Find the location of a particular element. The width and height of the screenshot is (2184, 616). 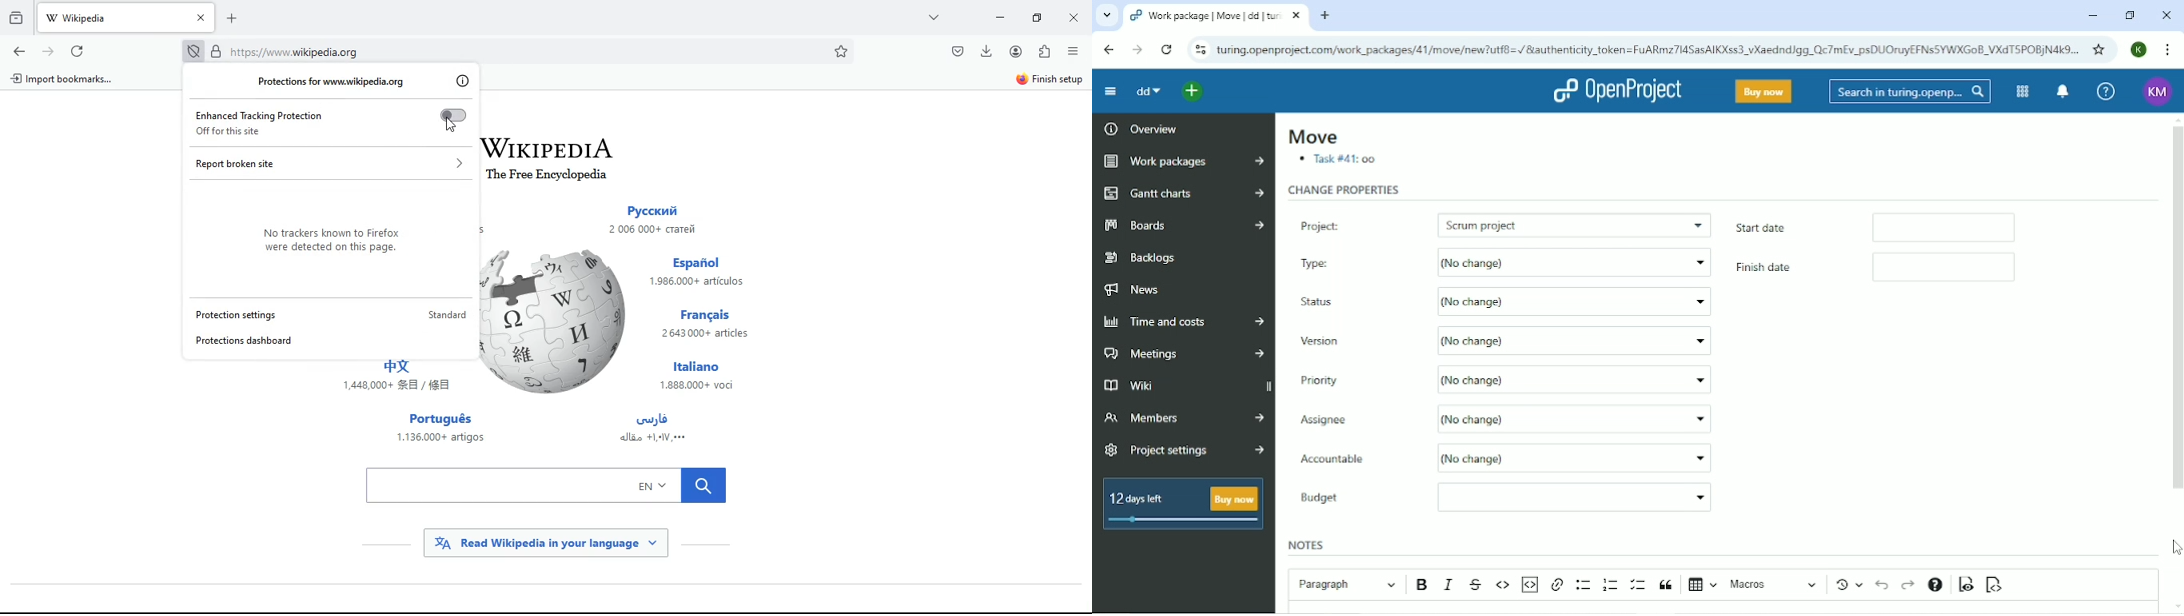

Project is located at coordinates (1355, 222).